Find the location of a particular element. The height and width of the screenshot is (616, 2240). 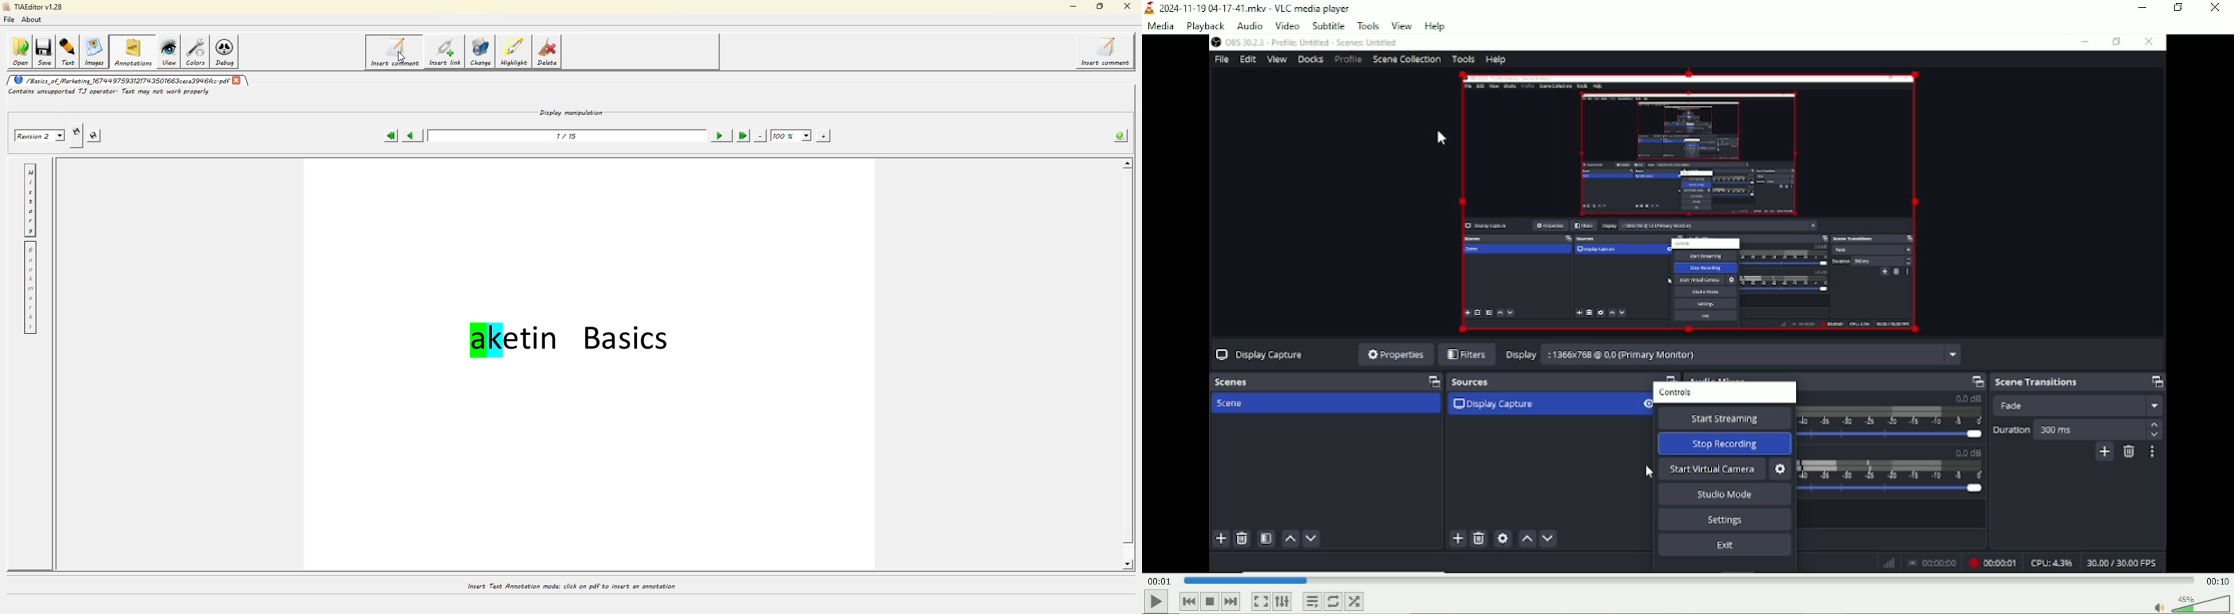

previous is located at coordinates (1188, 602).